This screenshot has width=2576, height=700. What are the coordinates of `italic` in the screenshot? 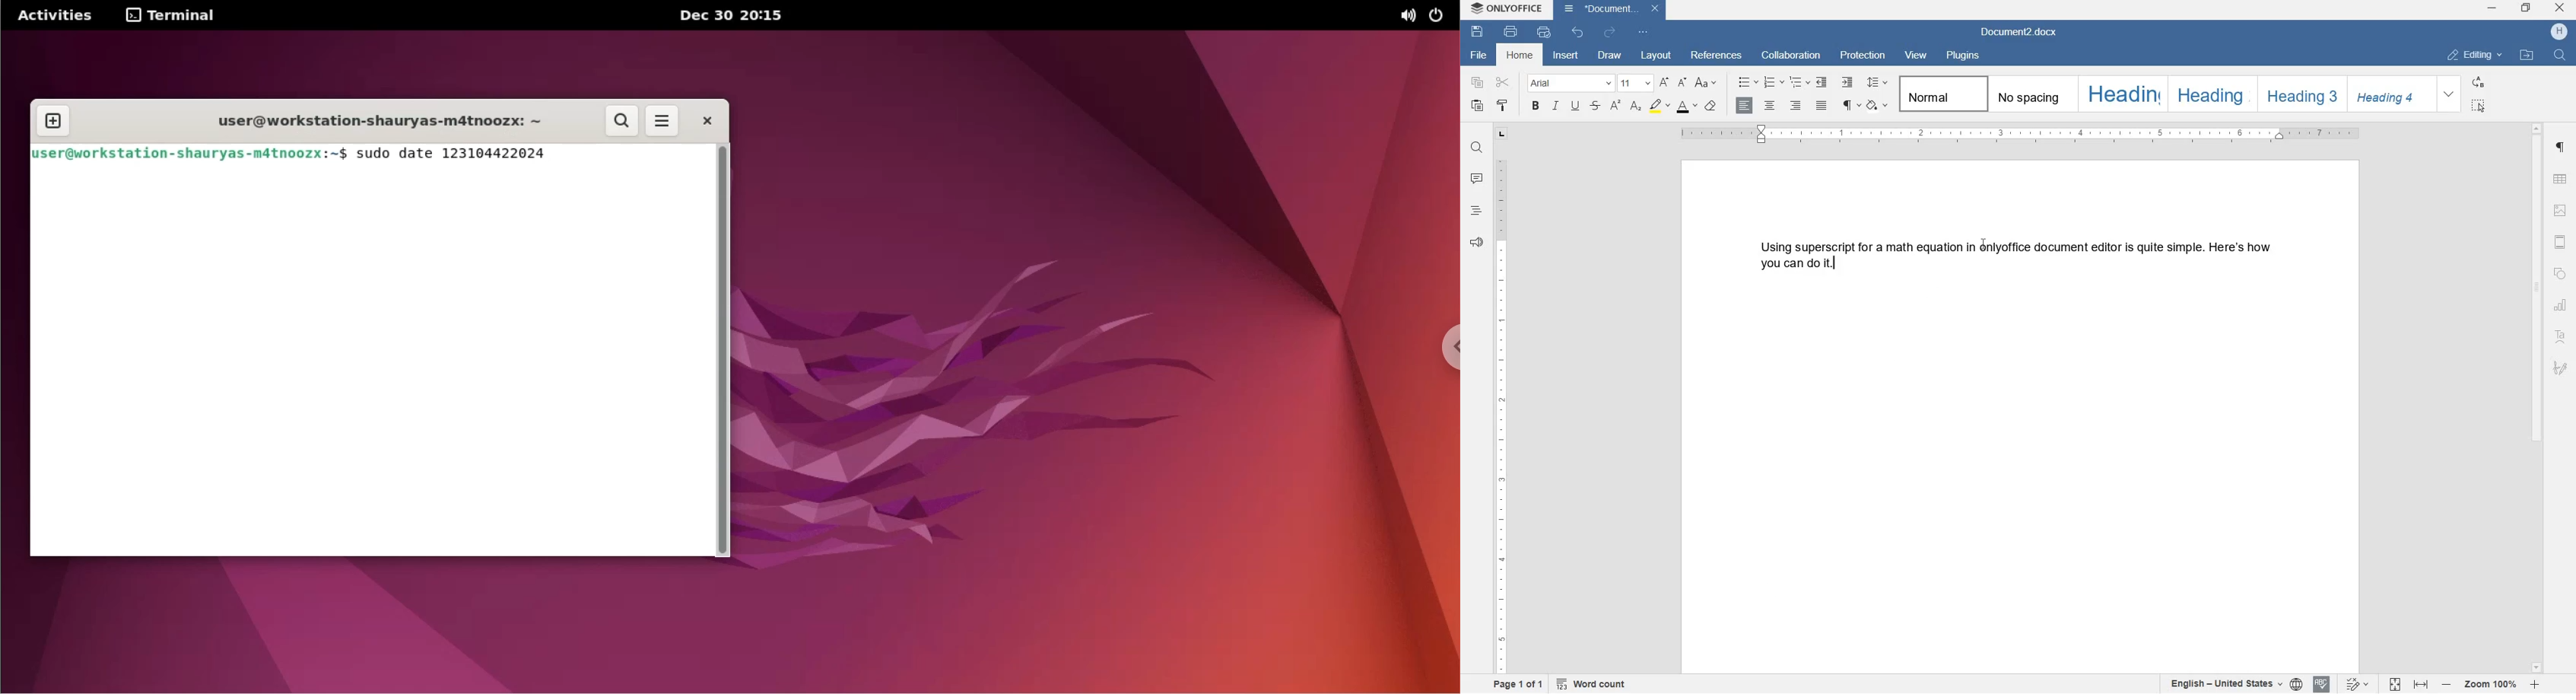 It's located at (1556, 108).